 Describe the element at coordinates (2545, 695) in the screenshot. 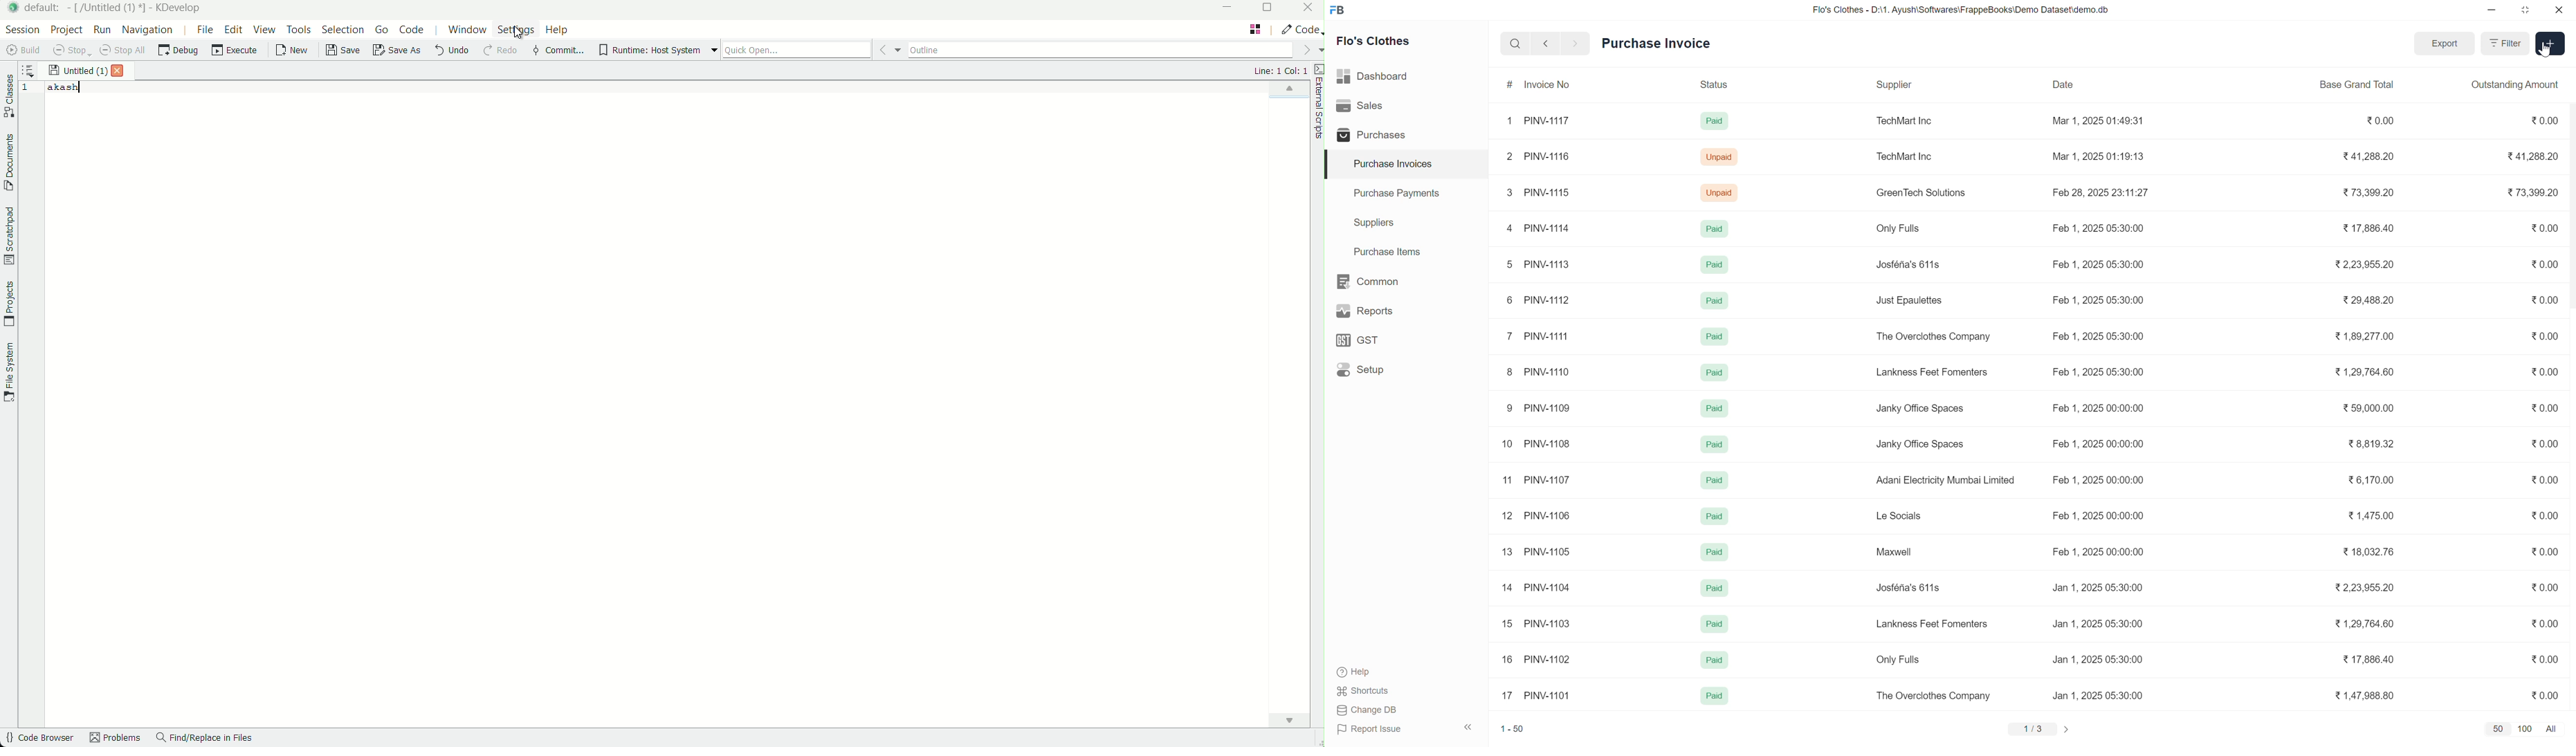

I see `0.00` at that location.